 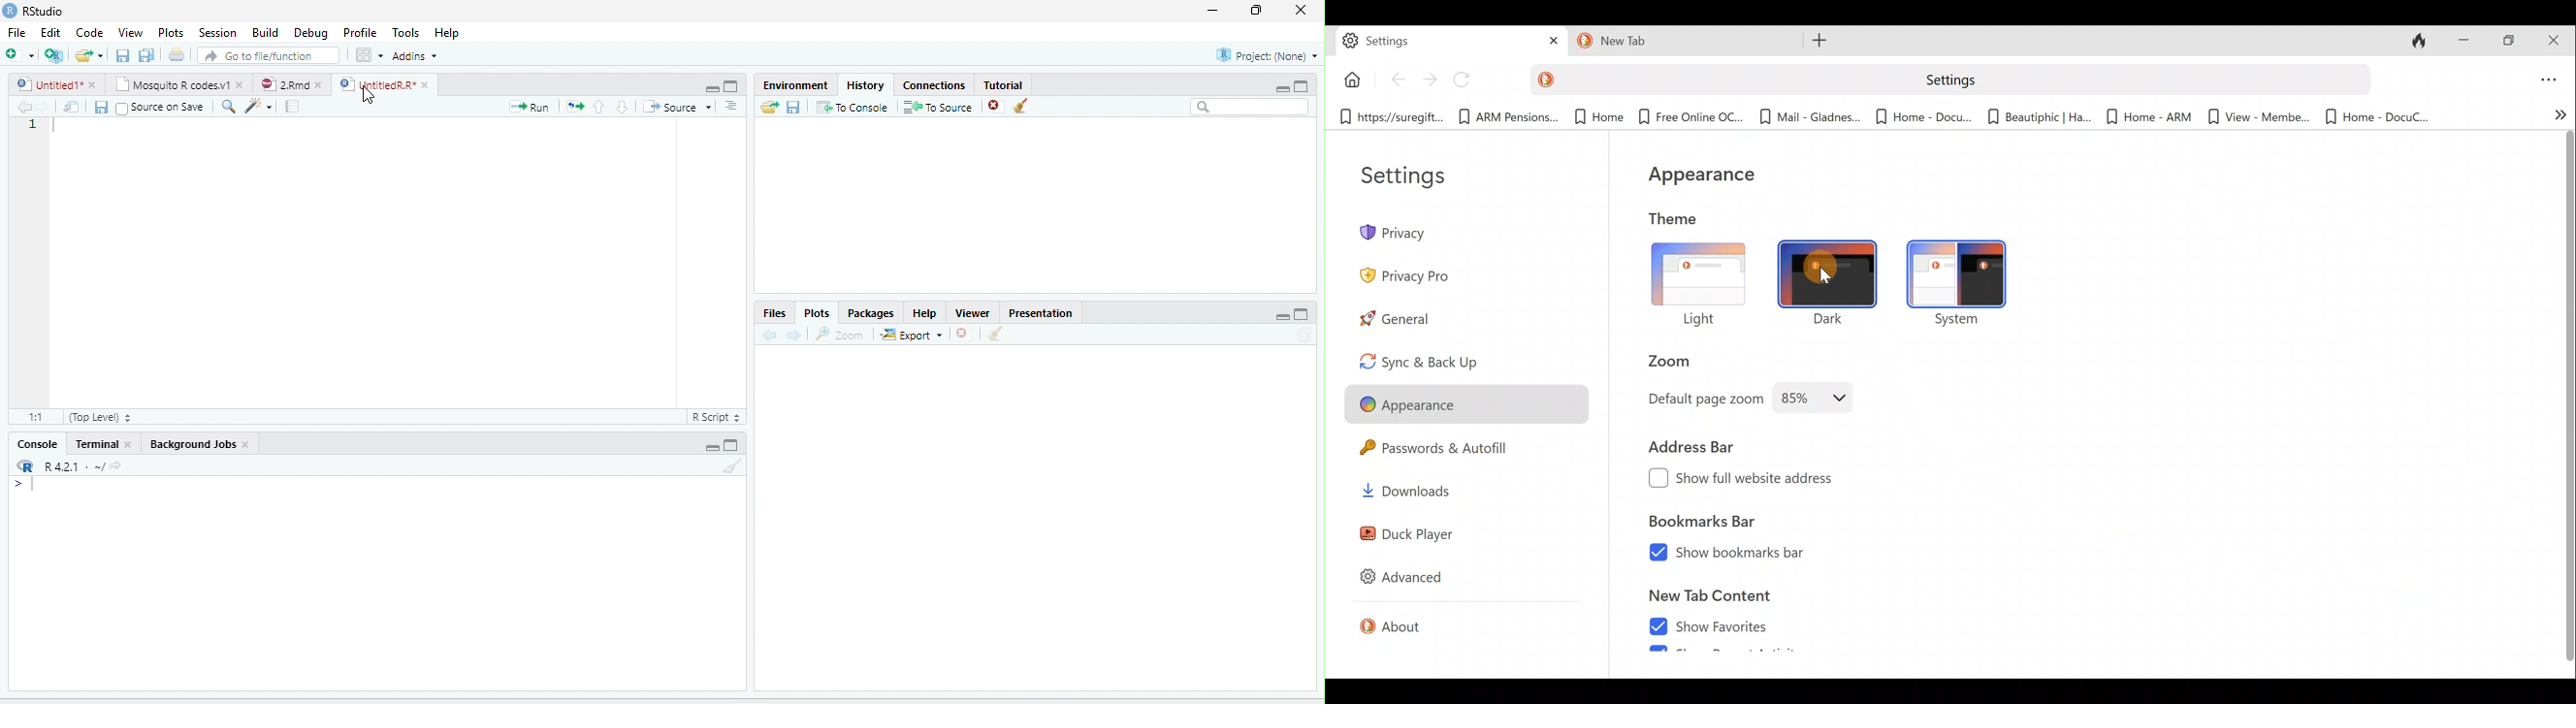 I want to click on Source, so click(x=677, y=107).